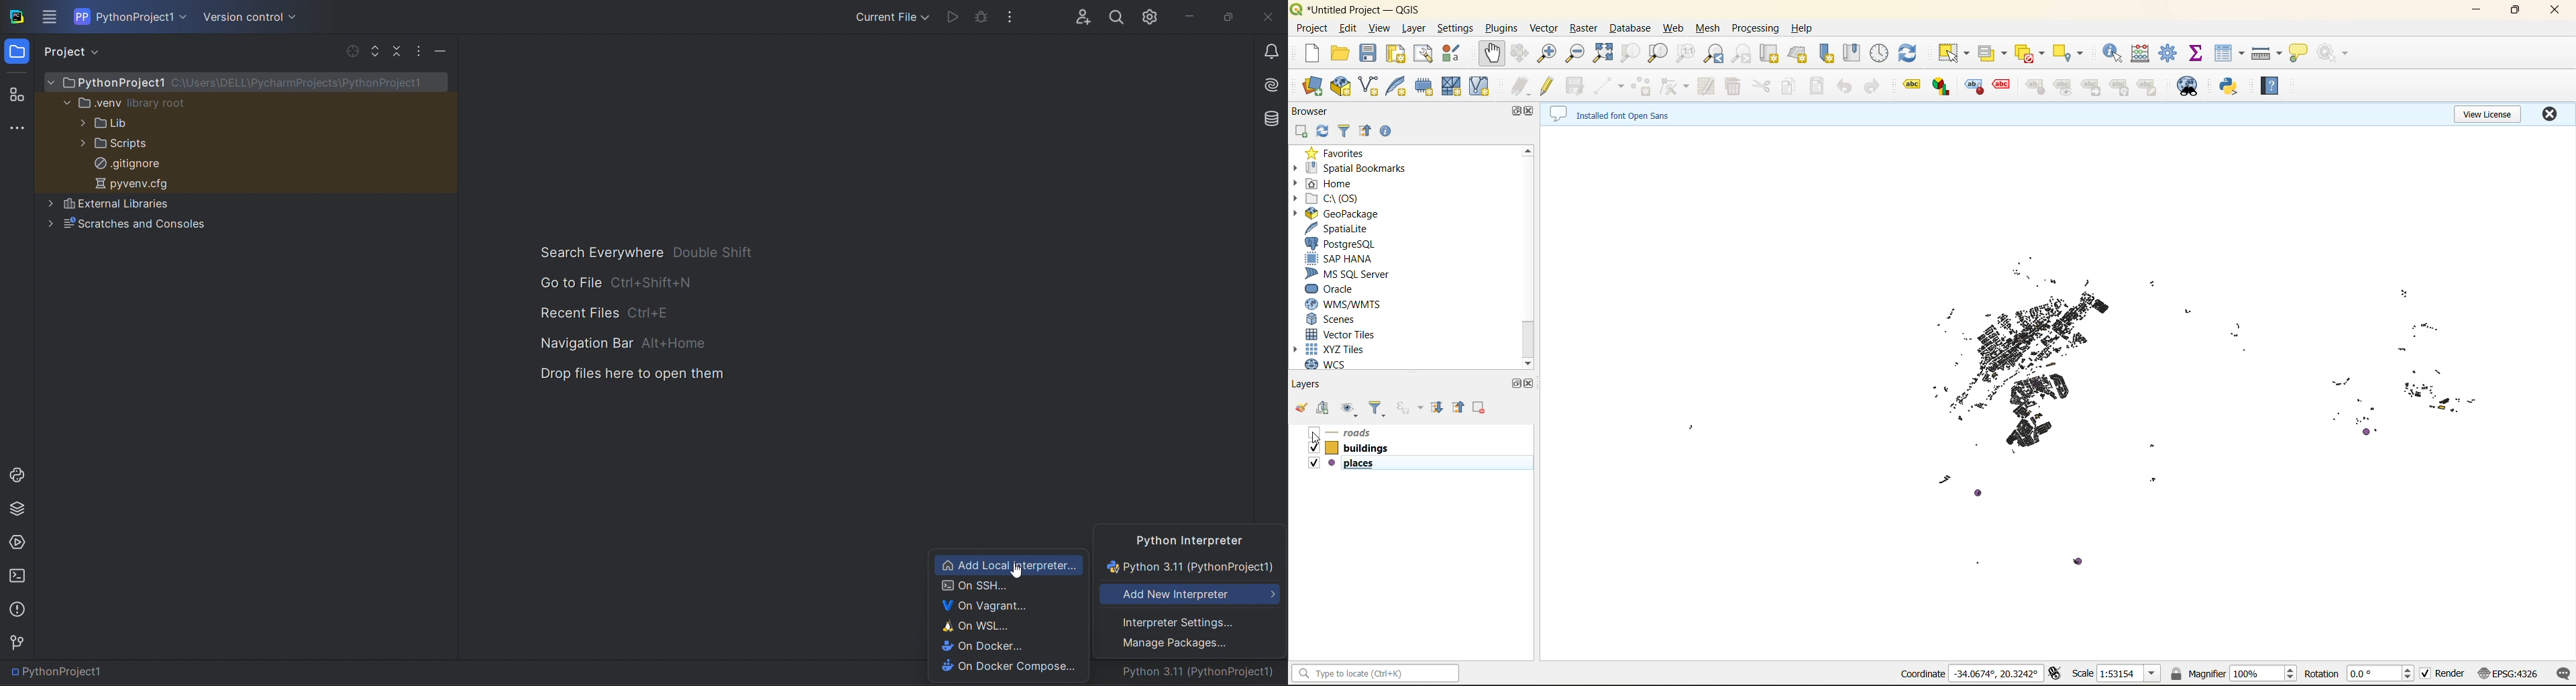  Describe the element at coordinates (1655, 52) in the screenshot. I see `zoom layer` at that location.